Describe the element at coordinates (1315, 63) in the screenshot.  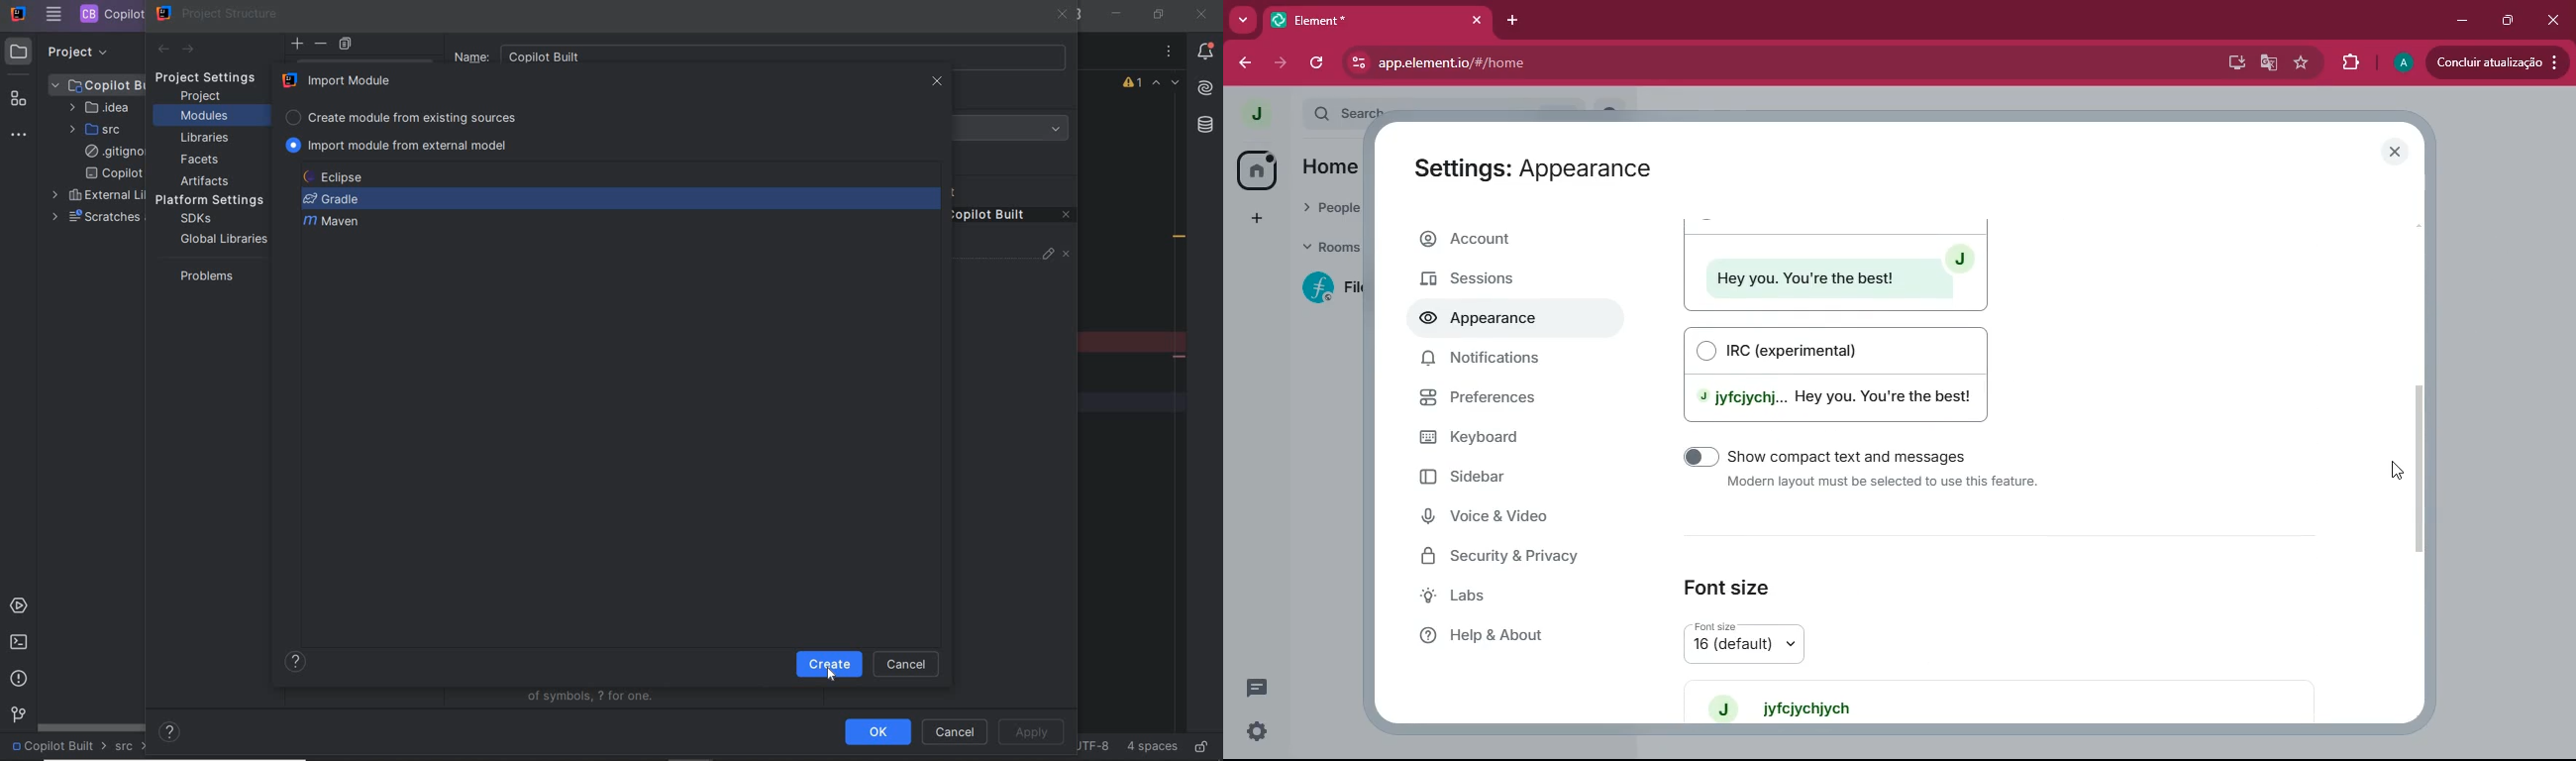
I see `refresh` at that location.